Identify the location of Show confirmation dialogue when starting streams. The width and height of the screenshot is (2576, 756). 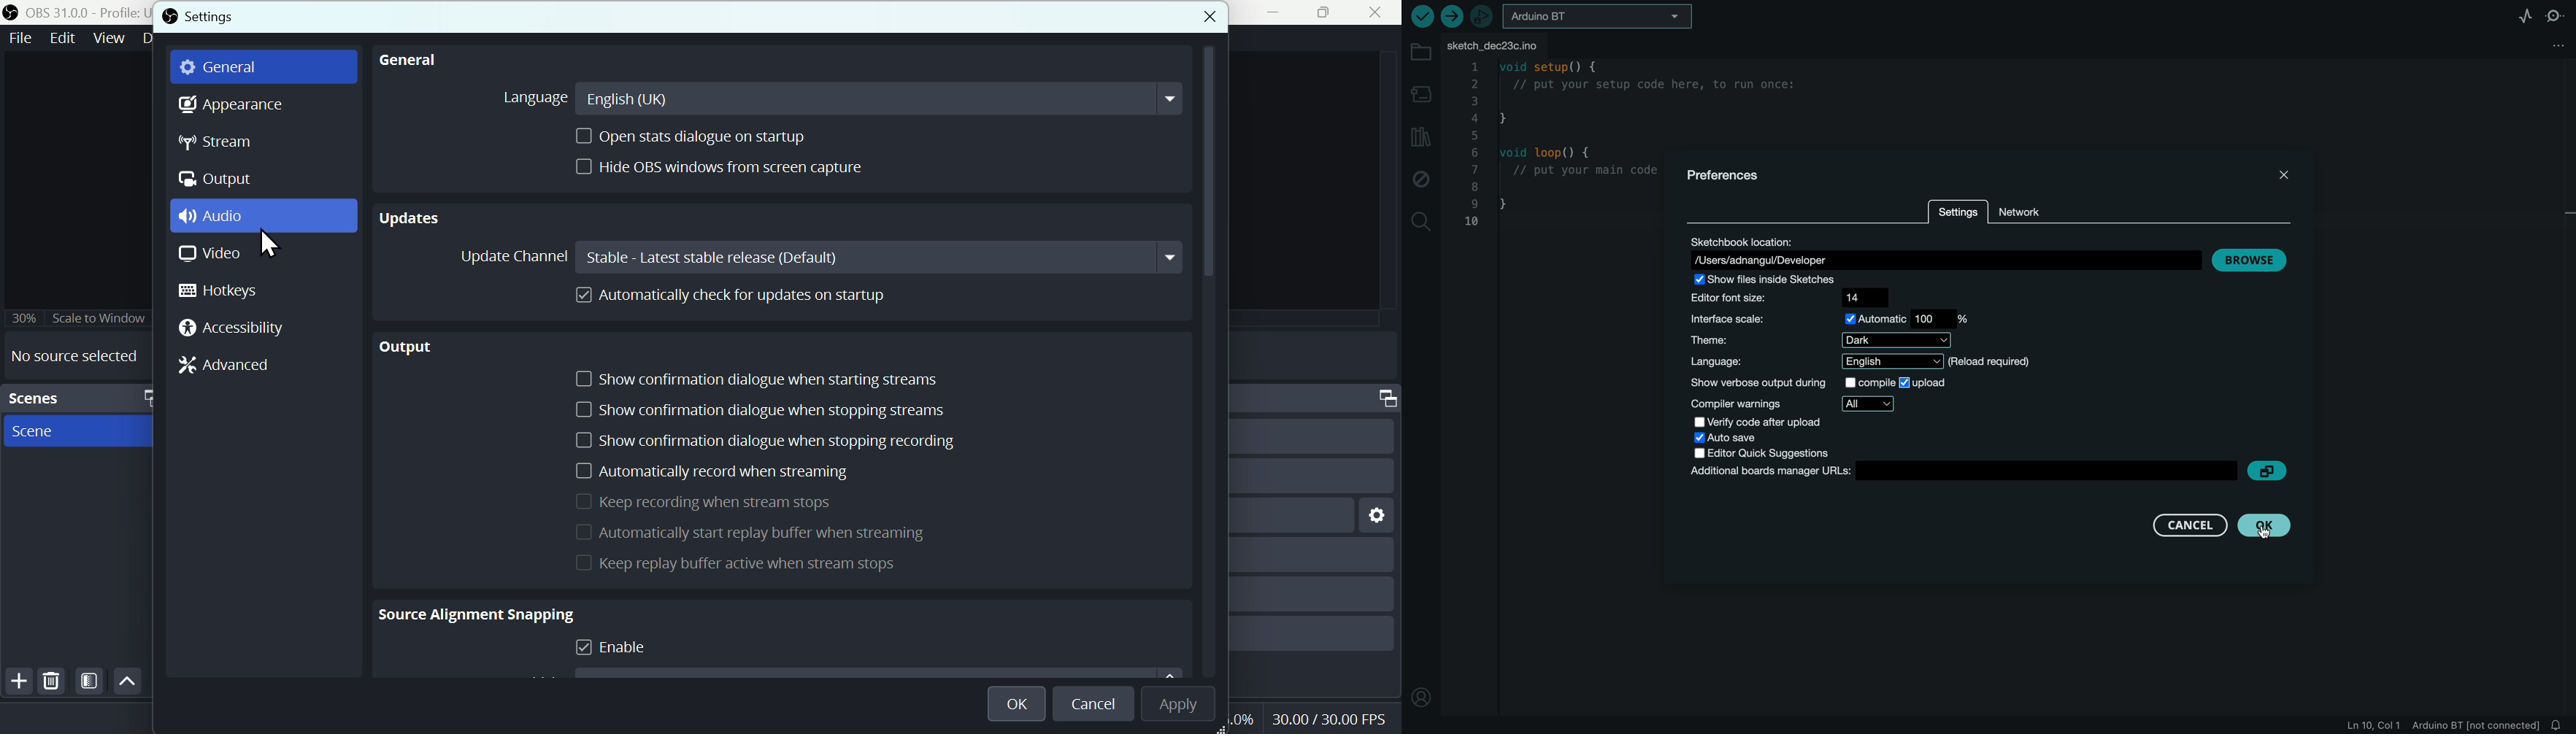
(760, 376).